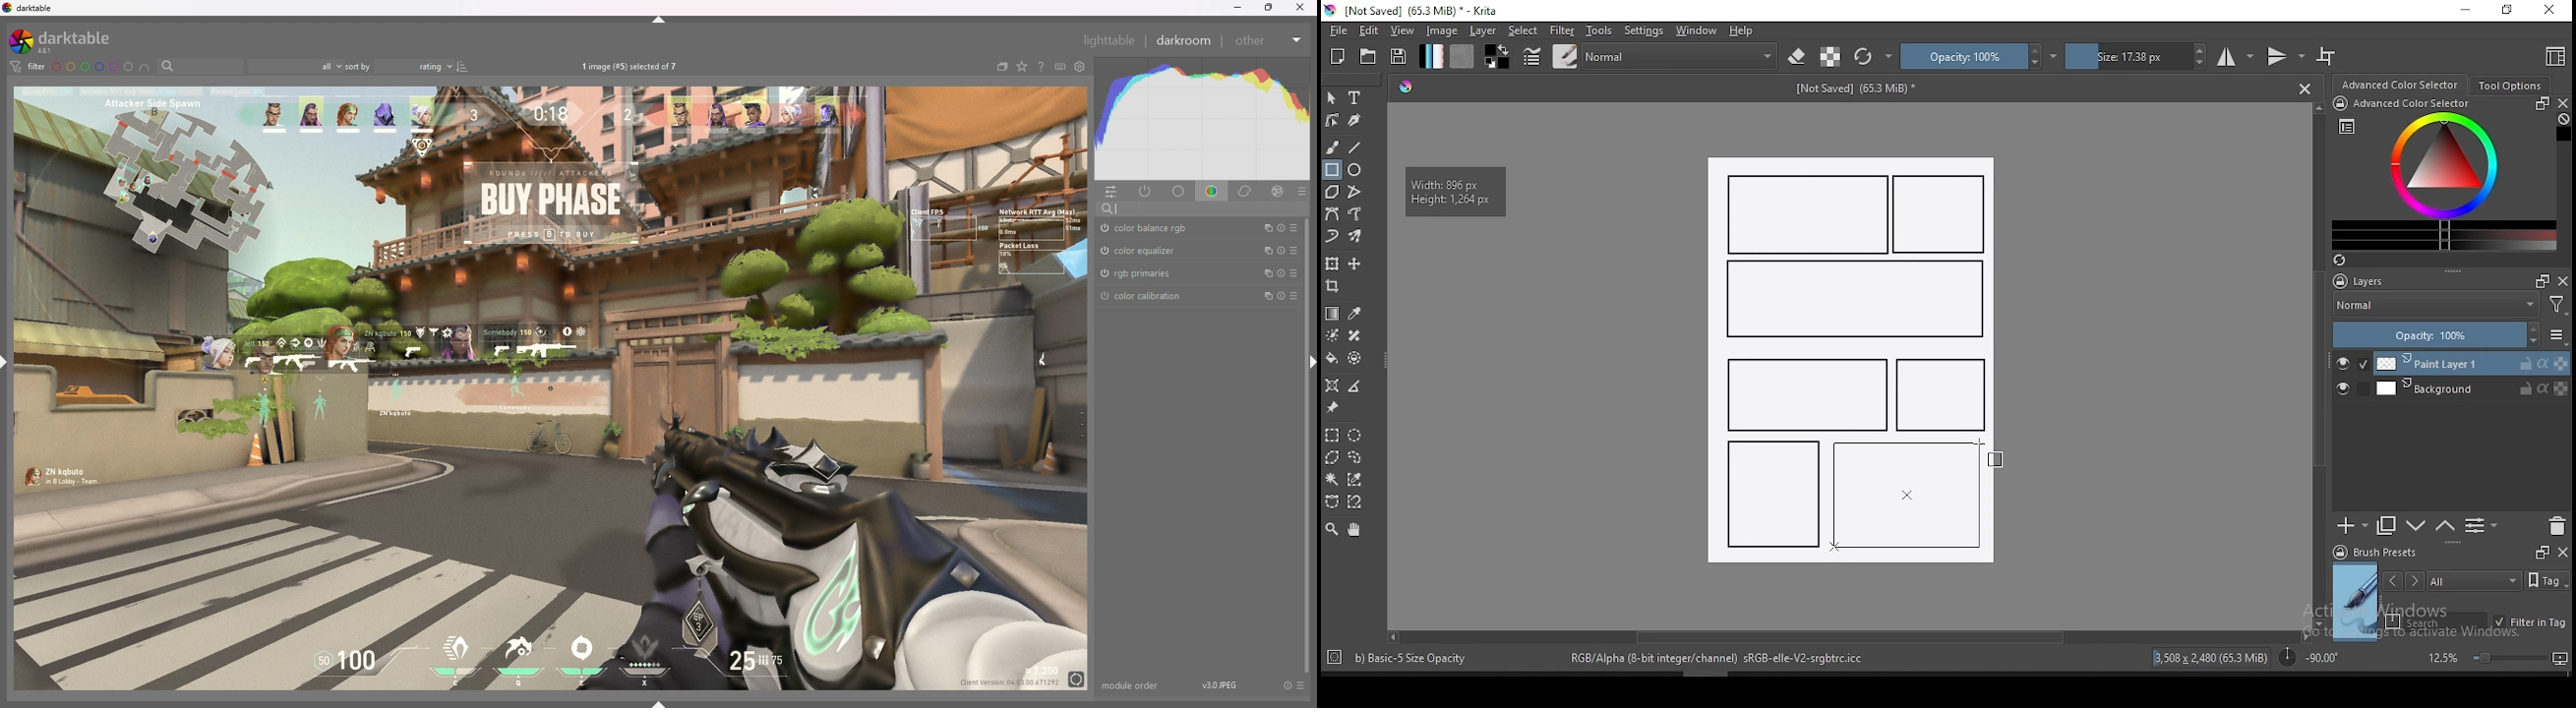 Image resolution: width=2576 pixels, height=728 pixels. What do you see at coordinates (1111, 193) in the screenshot?
I see `quick access panel` at bounding box center [1111, 193].